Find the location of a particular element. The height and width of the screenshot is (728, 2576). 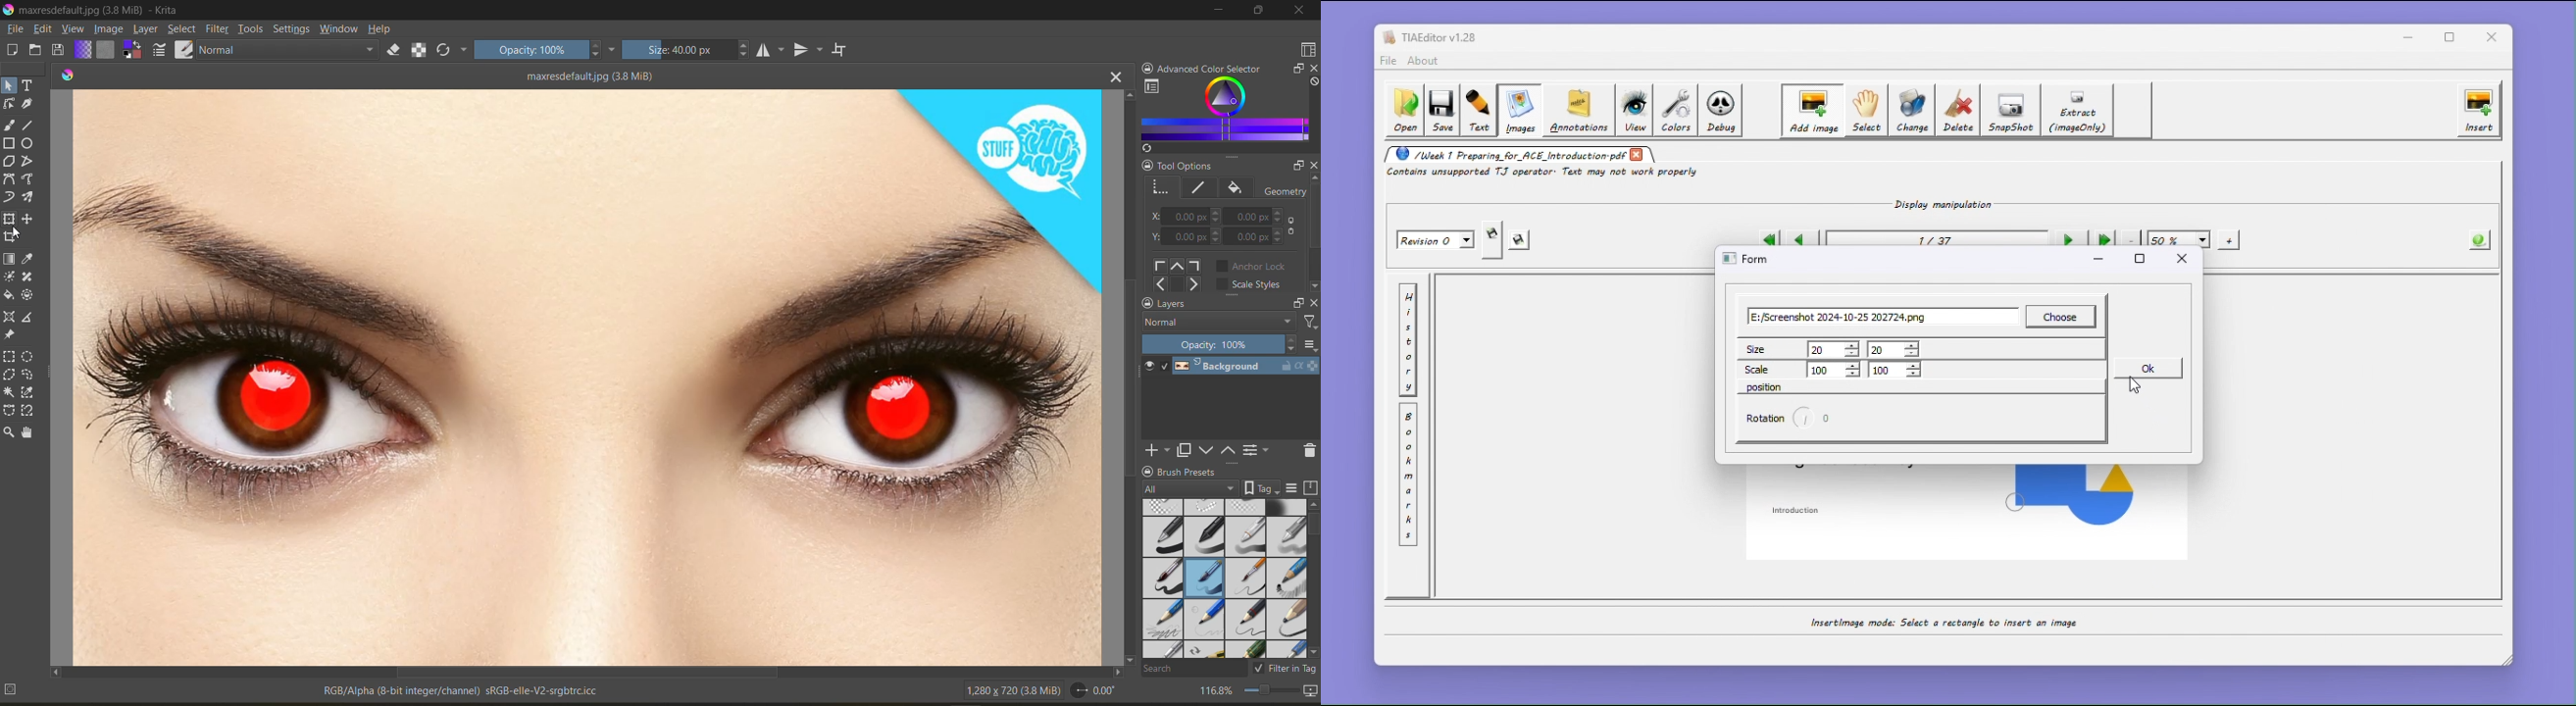

swap foreground and background color is located at coordinates (133, 50).